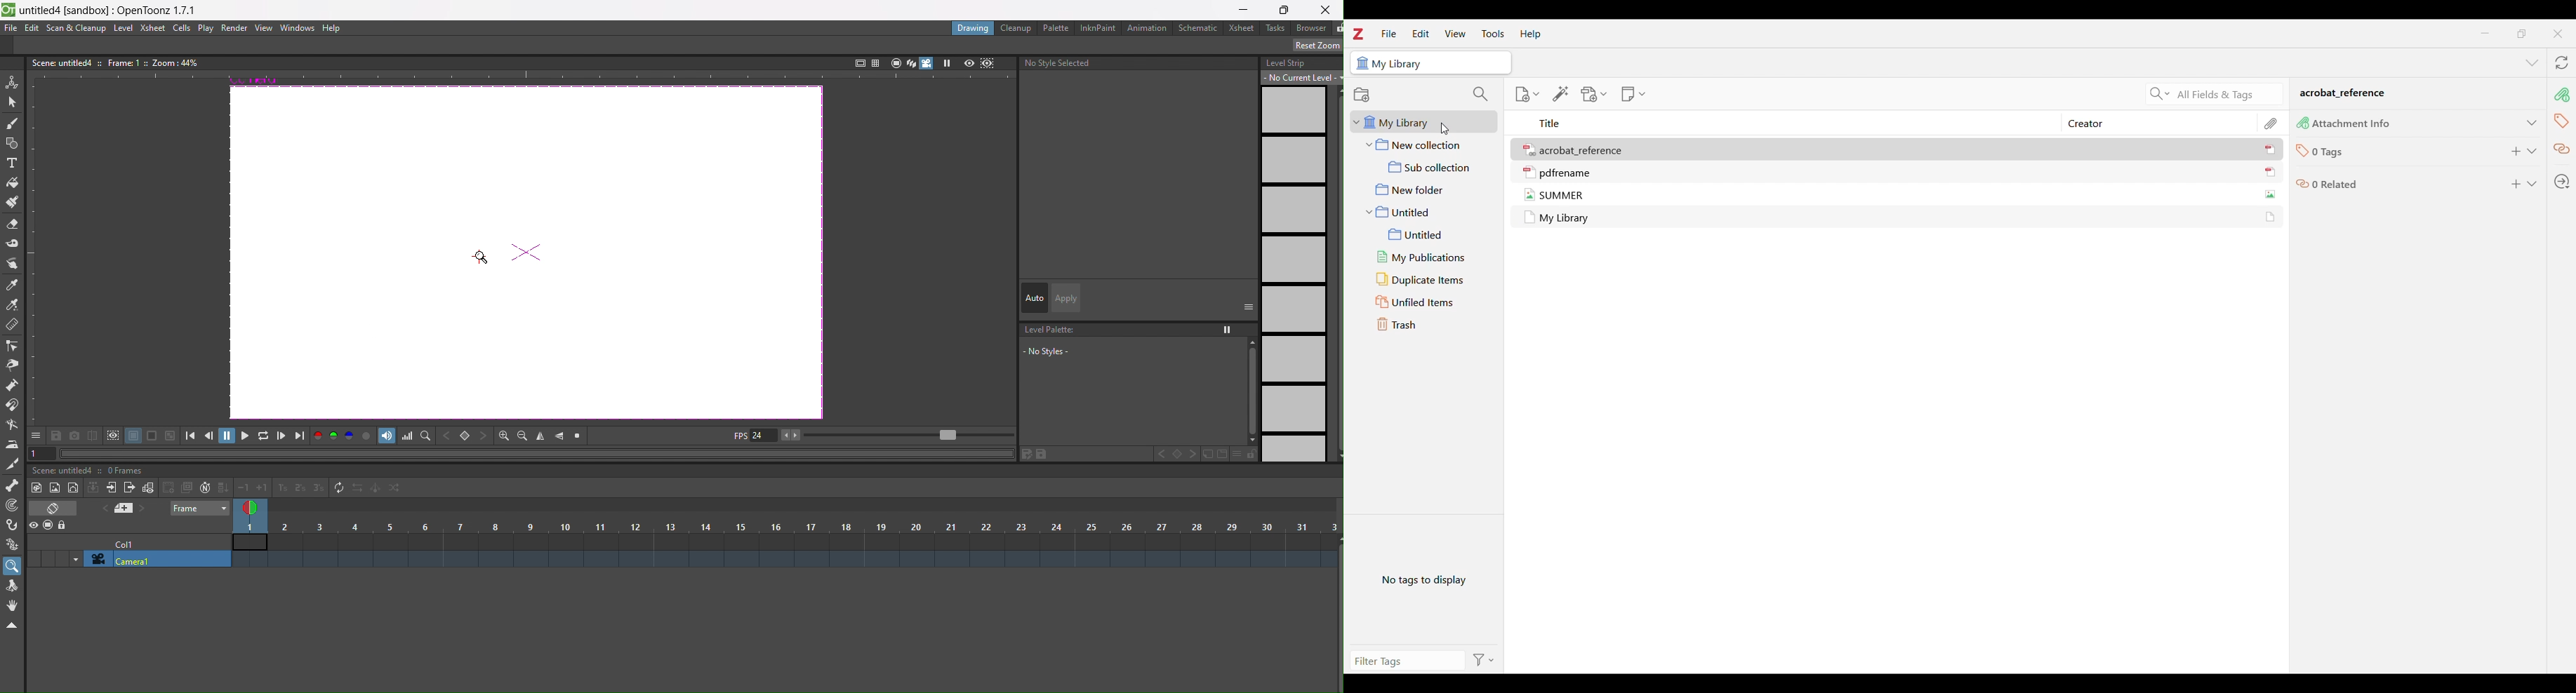 This screenshot has width=2576, height=700. Describe the element at coordinates (1399, 64) in the screenshot. I see `My Library` at that location.